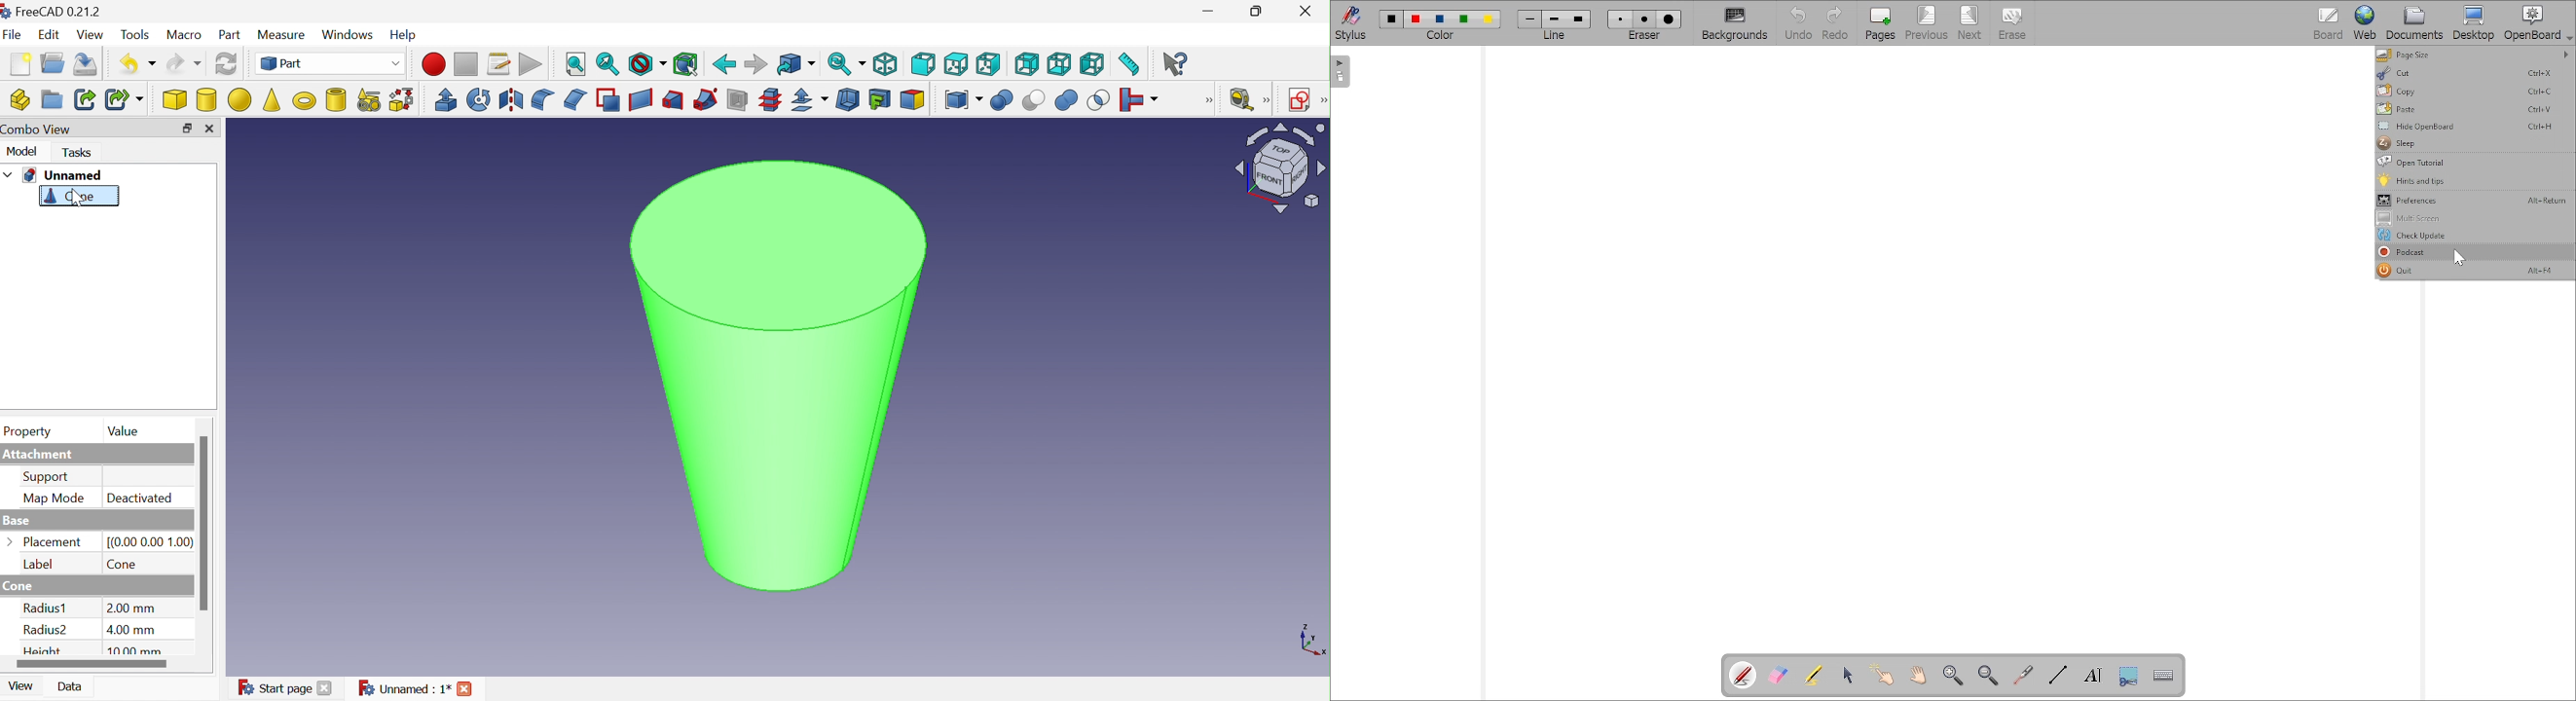  Describe the element at coordinates (2474, 180) in the screenshot. I see `Hints and tips` at that location.